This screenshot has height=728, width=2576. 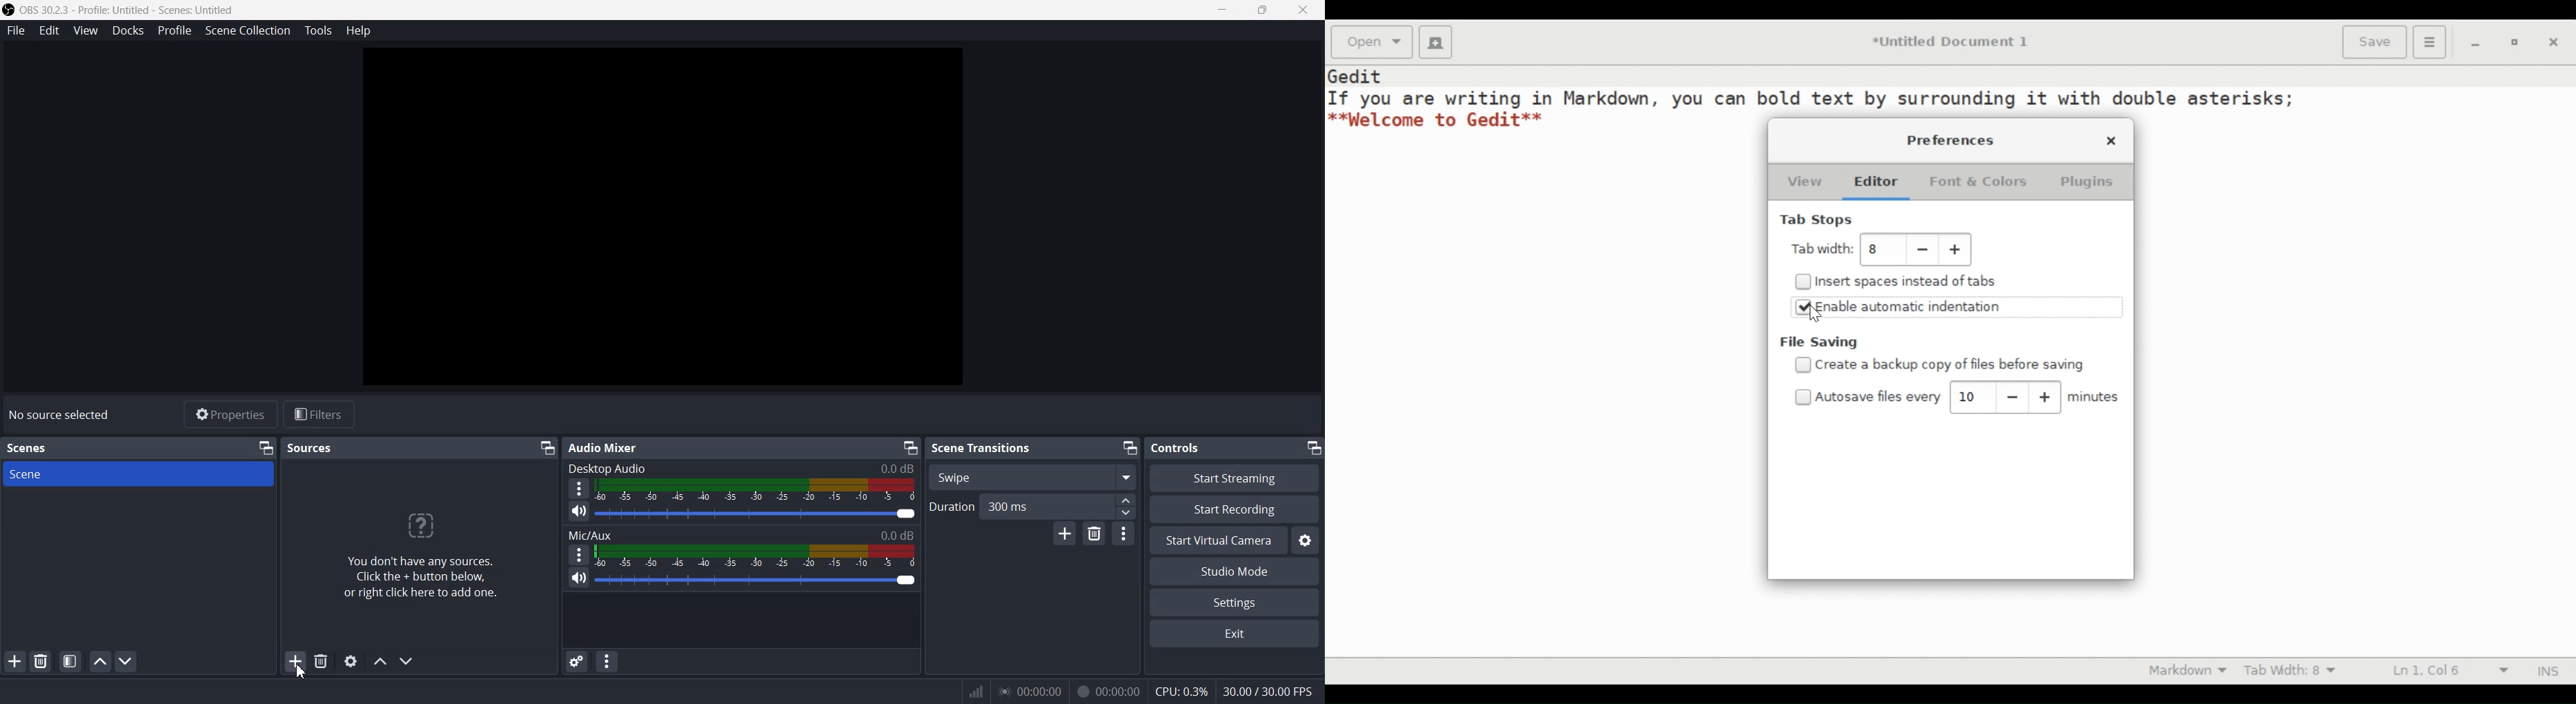 What do you see at coordinates (1233, 634) in the screenshot?
I see `Exit` at bounding box center [1233, 634].